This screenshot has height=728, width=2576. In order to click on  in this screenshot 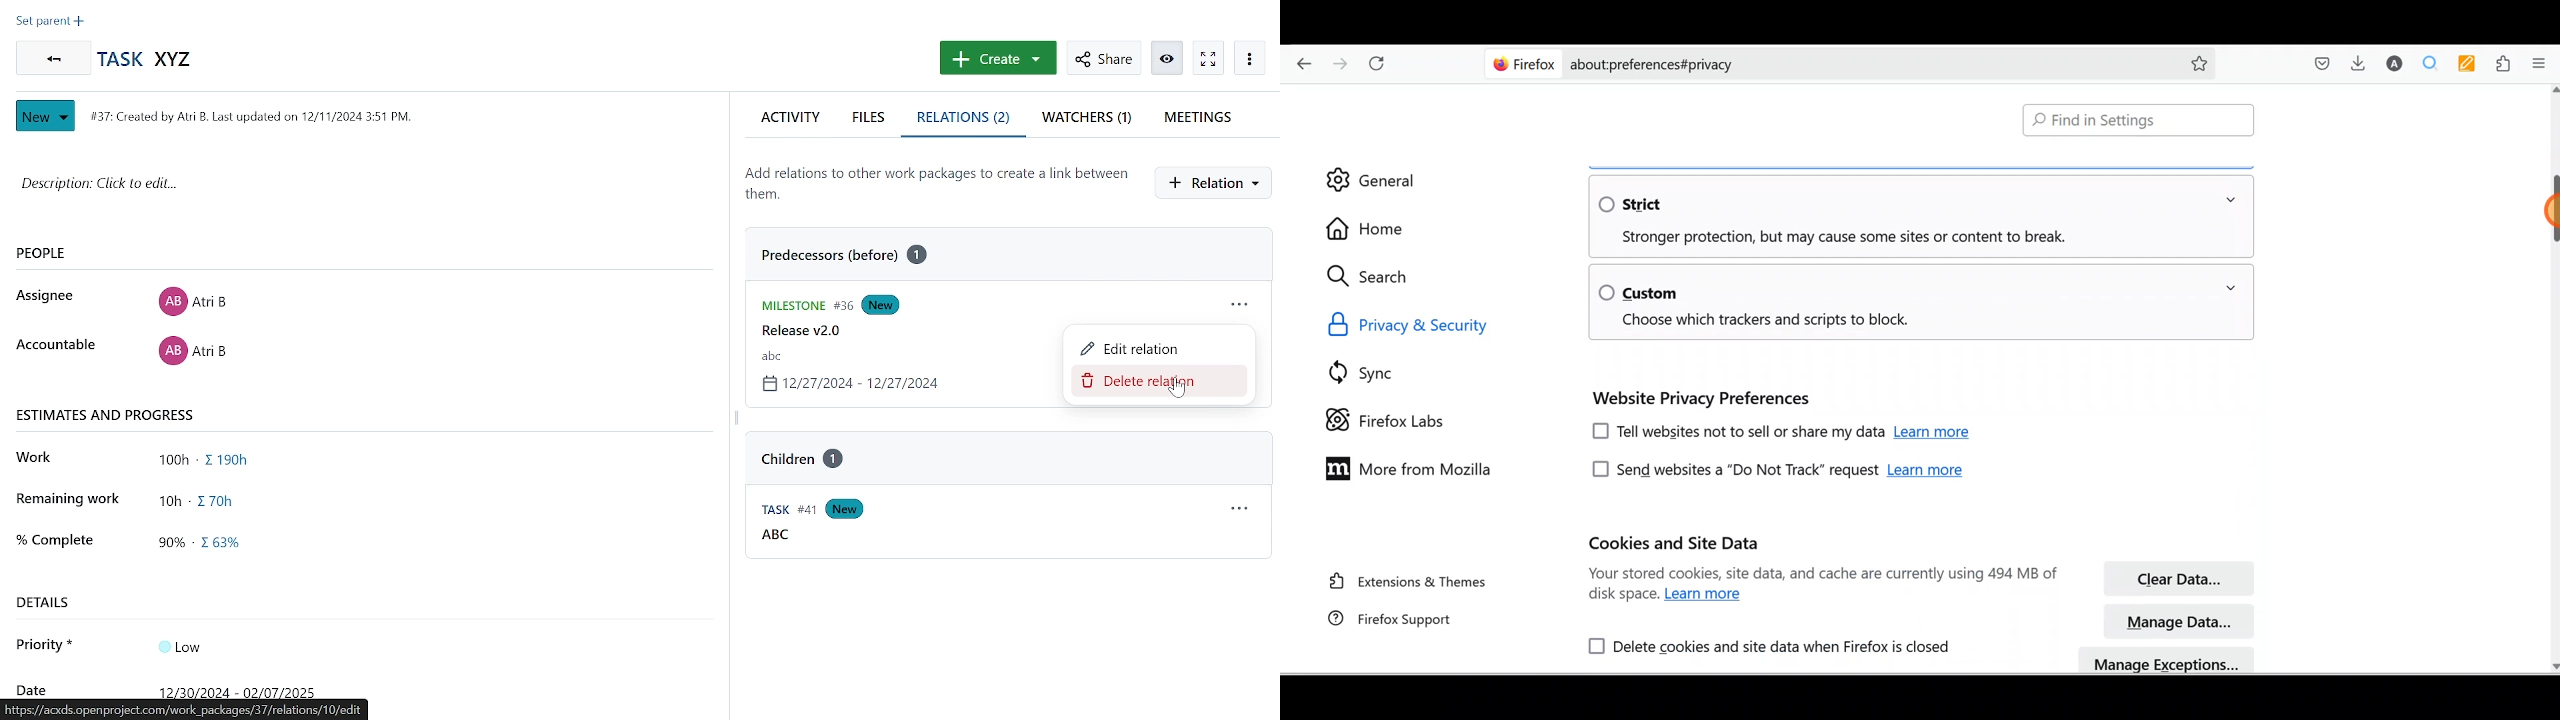, I will do `click(192, 645)`.